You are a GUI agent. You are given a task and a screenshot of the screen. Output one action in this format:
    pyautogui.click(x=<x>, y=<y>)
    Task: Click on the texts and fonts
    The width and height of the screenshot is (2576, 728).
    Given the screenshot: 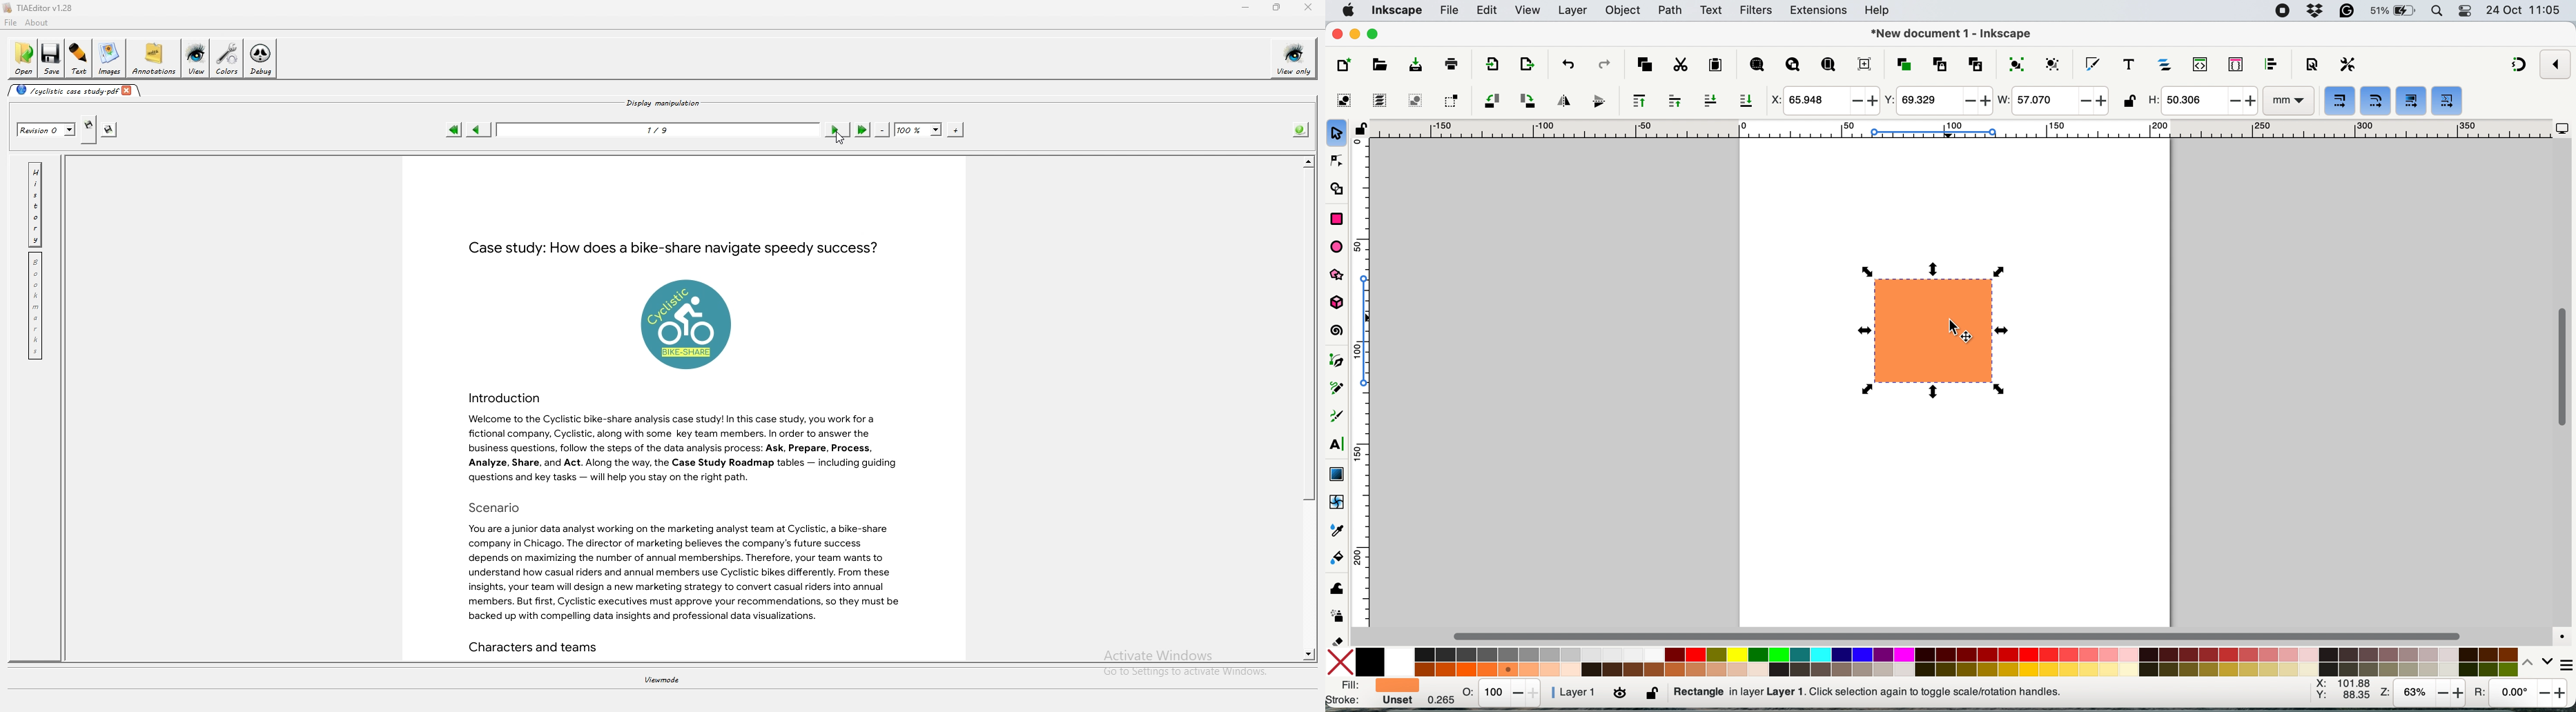 What is the action you would take?
    pyautogui.click(x=2128, y=64)
    